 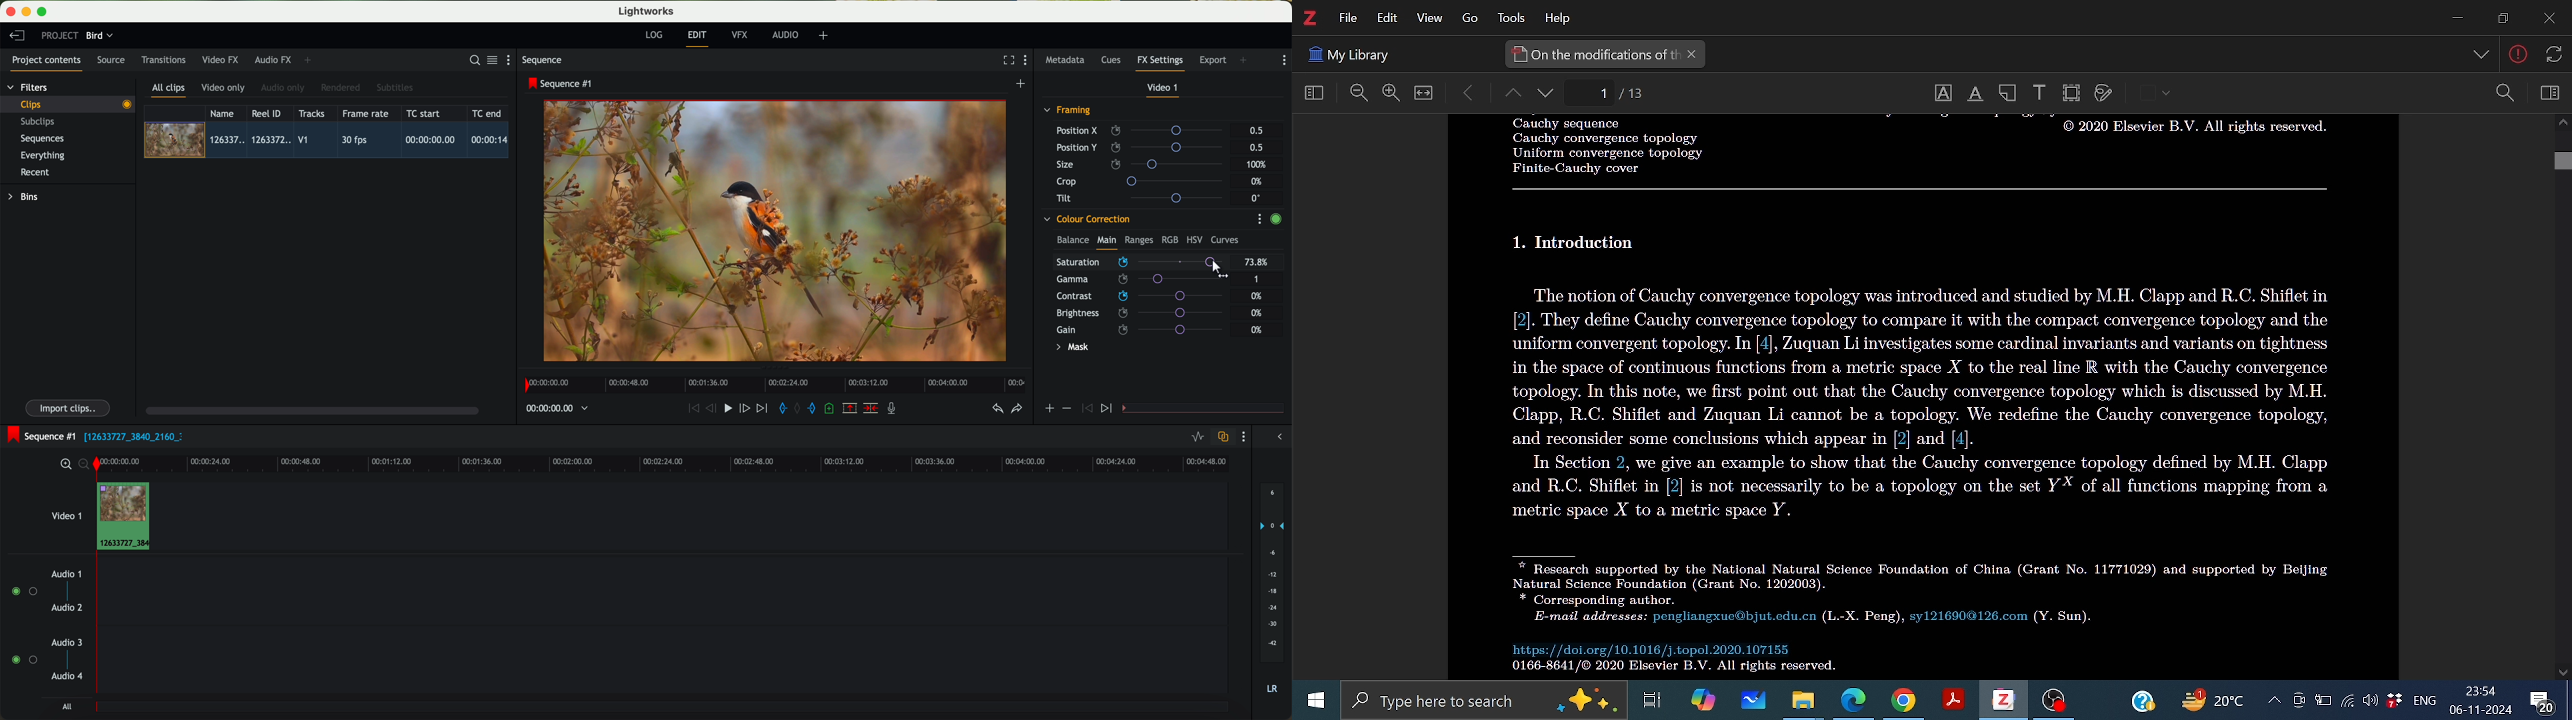 I want to click on Current tab, so click(x=1593, y=54).